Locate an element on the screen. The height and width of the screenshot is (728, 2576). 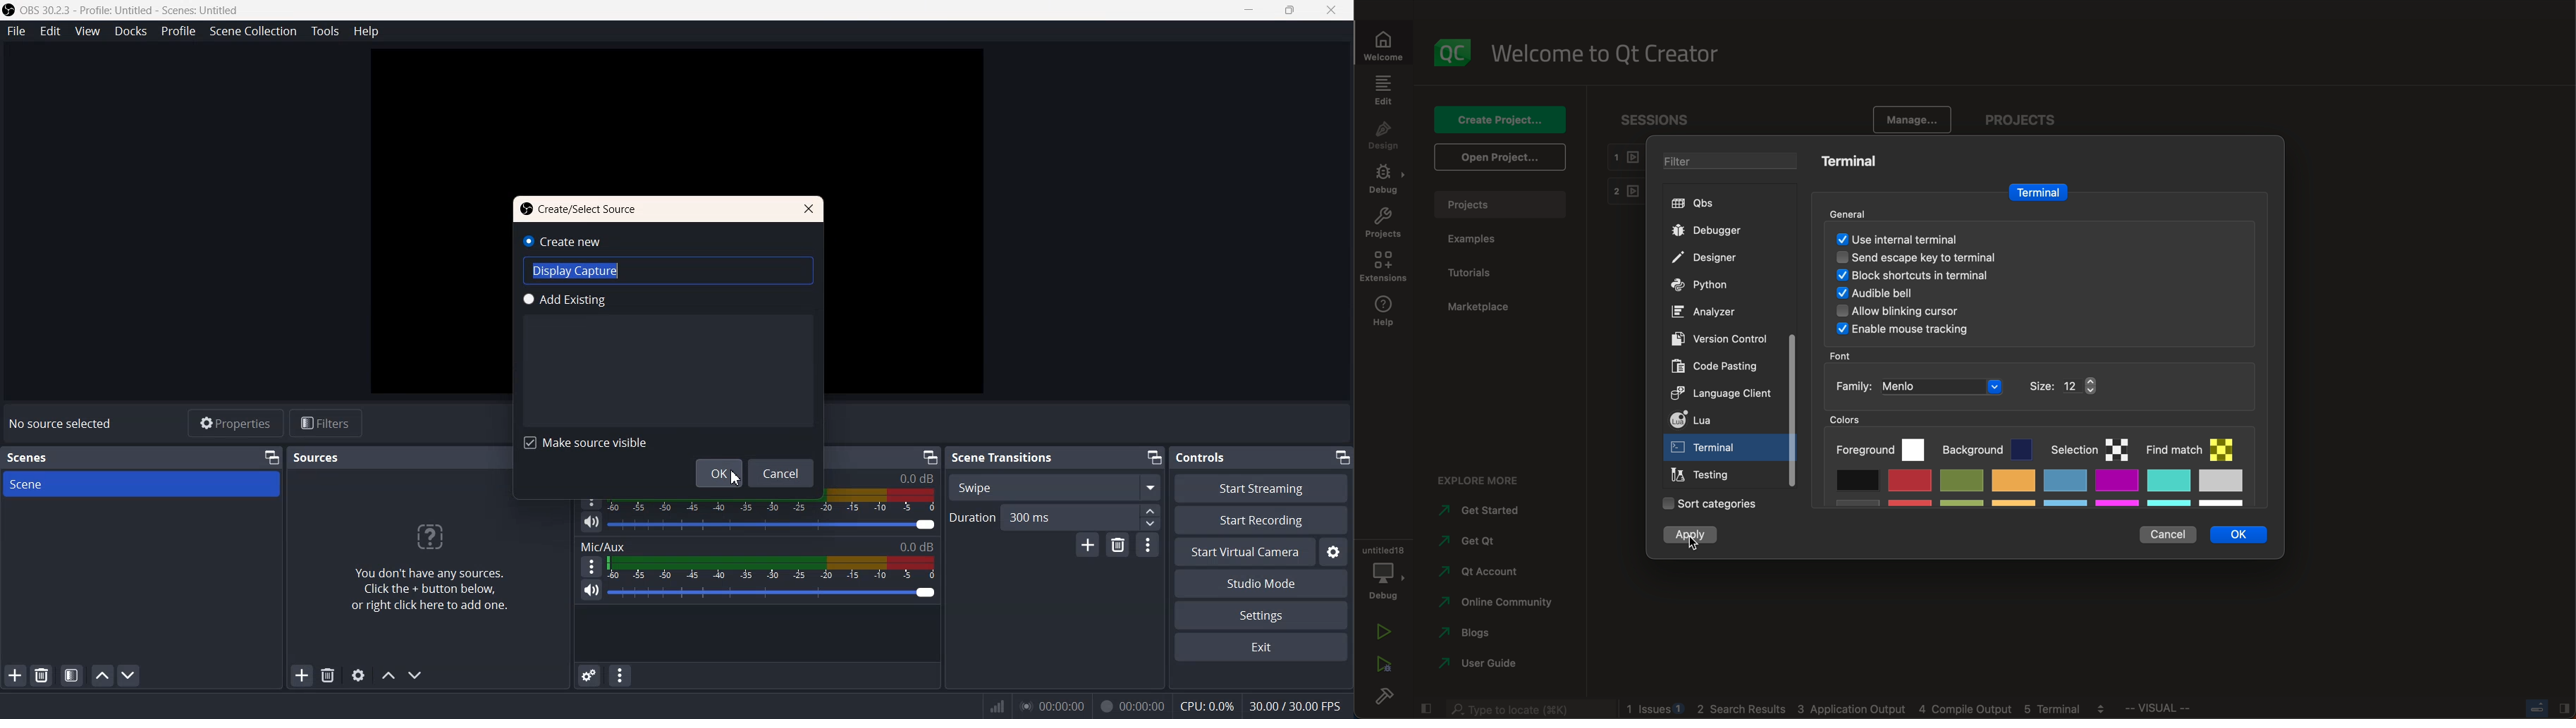
OK is located at coordinates (716, 474).